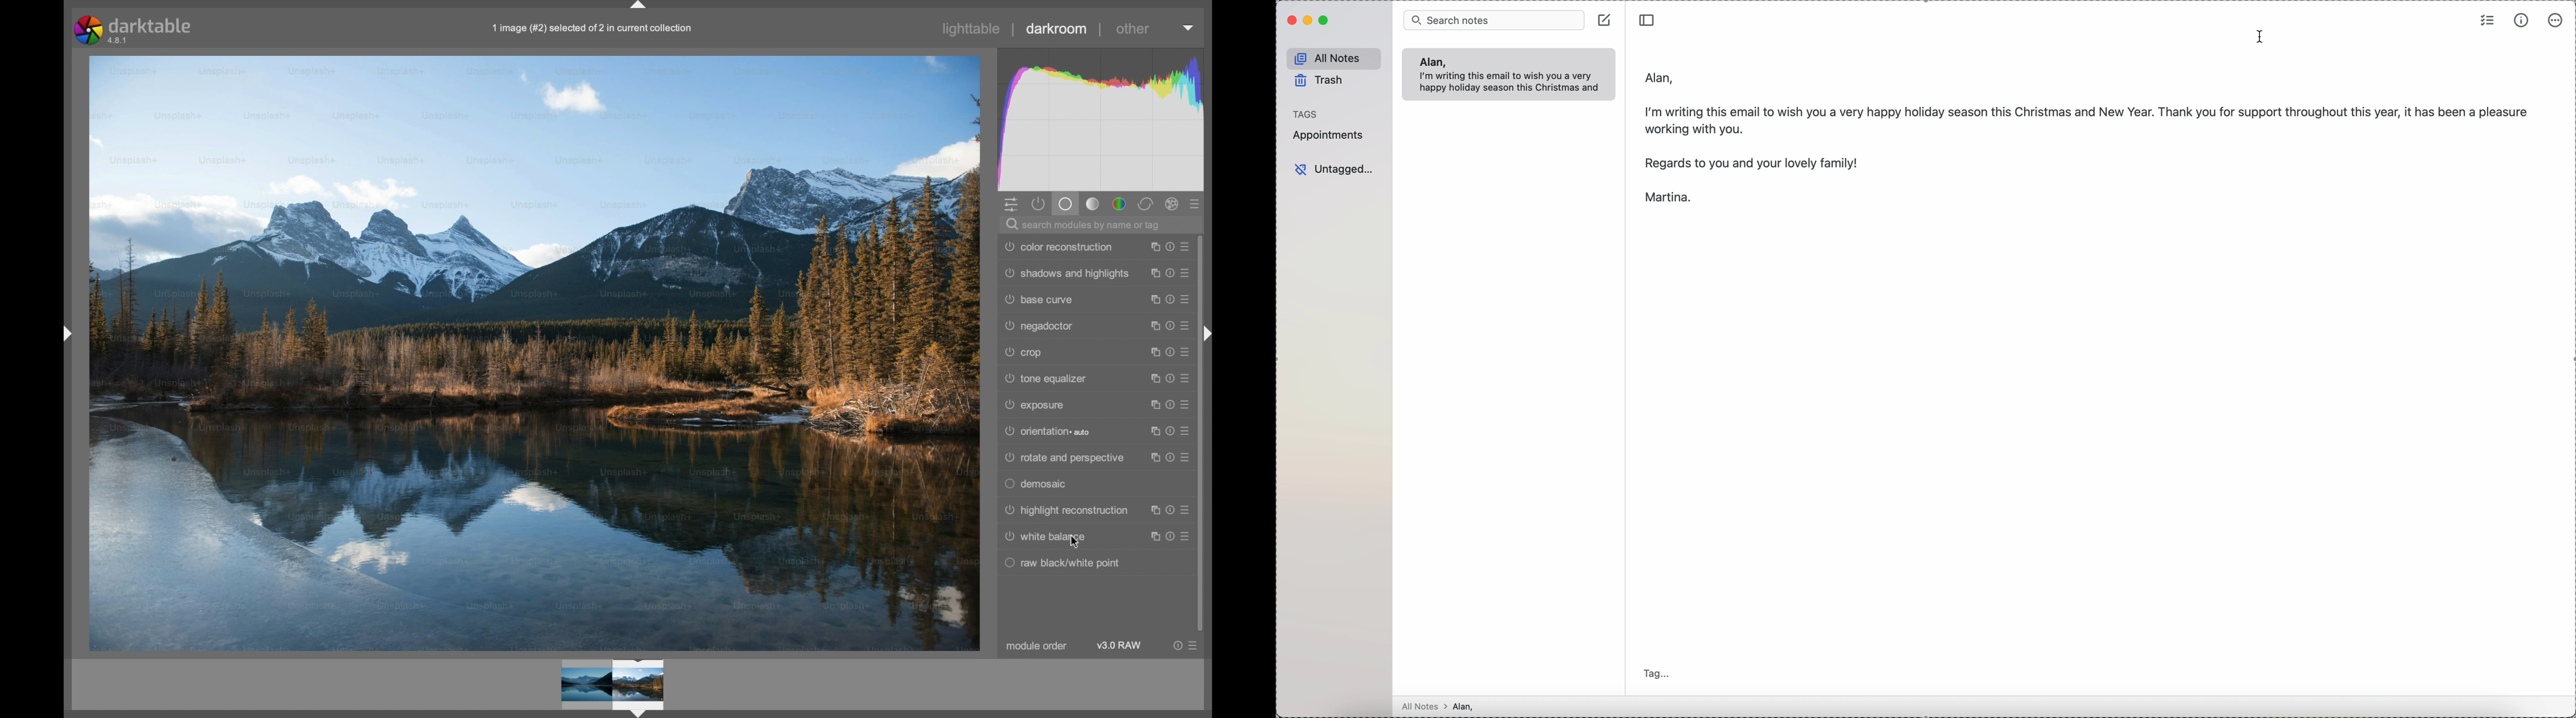 This screenshot has height=728, width=2576. I want to click on module order, so click(1037, 647).